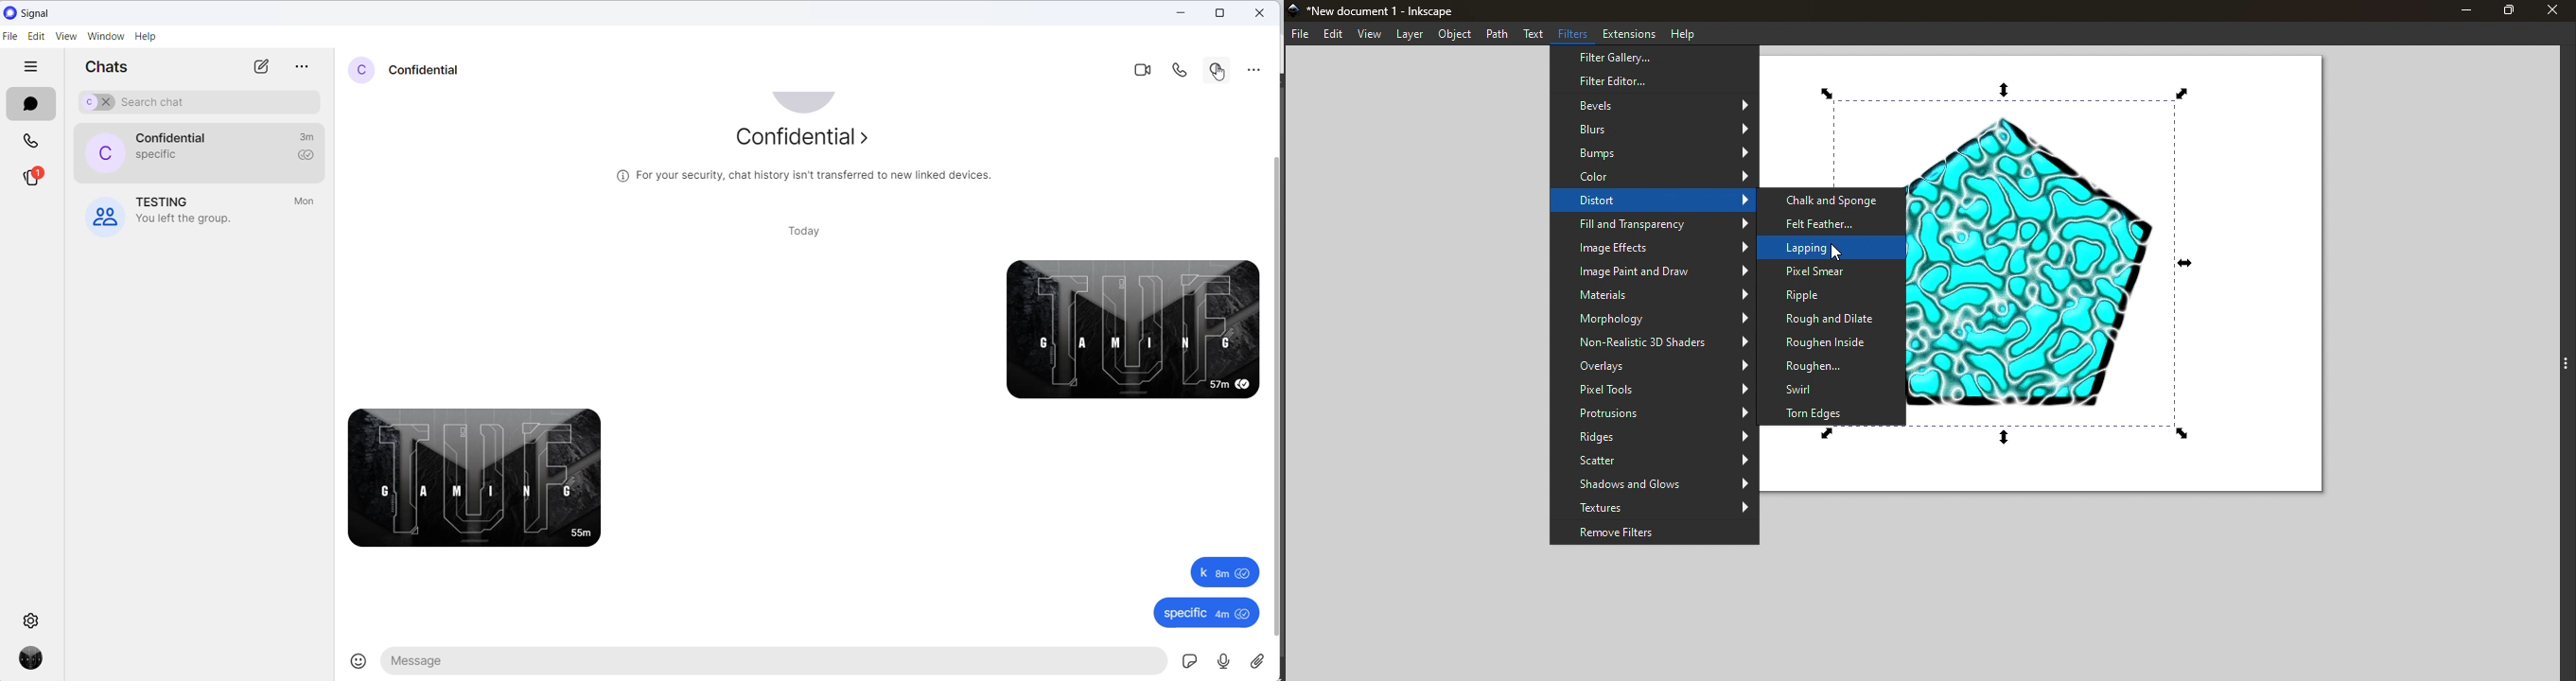 The image size is (2576, 700). What do you see at coordinates (426, 71) in the screenshot?
I see `contact name` at bounding box center [426, 71].